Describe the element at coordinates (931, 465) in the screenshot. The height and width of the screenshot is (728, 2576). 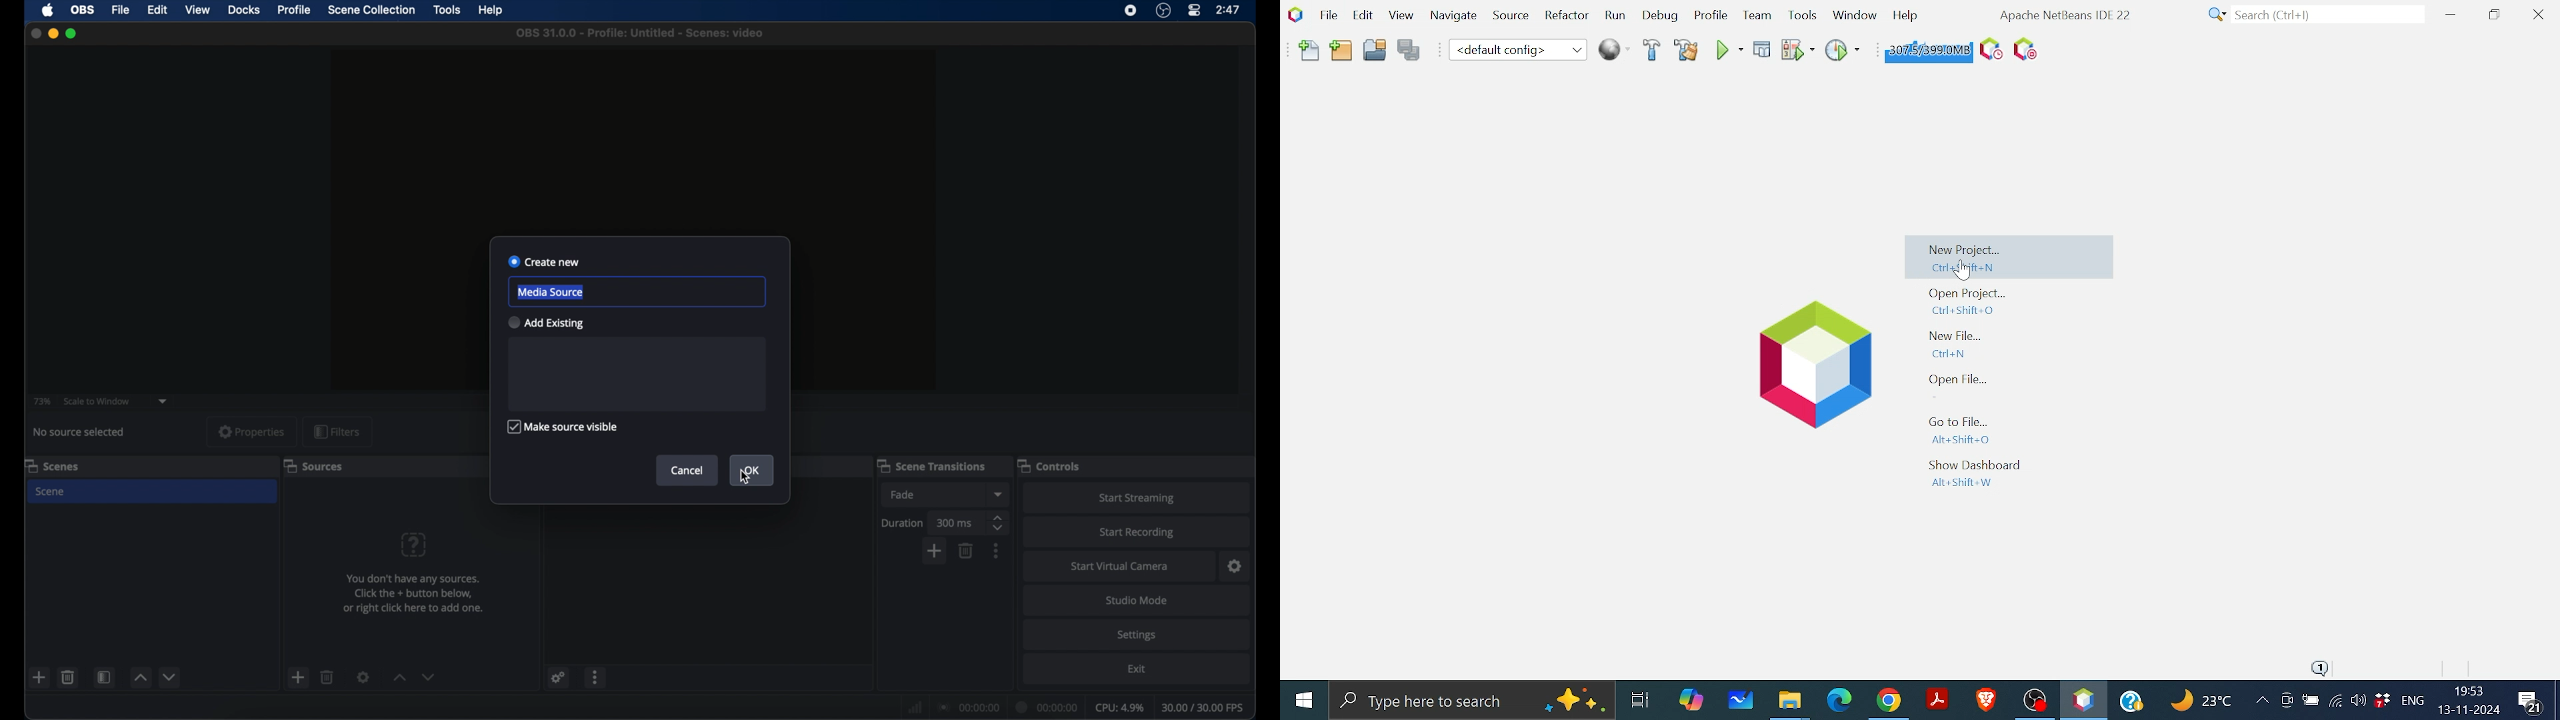
I see `scene transitions` at that location.